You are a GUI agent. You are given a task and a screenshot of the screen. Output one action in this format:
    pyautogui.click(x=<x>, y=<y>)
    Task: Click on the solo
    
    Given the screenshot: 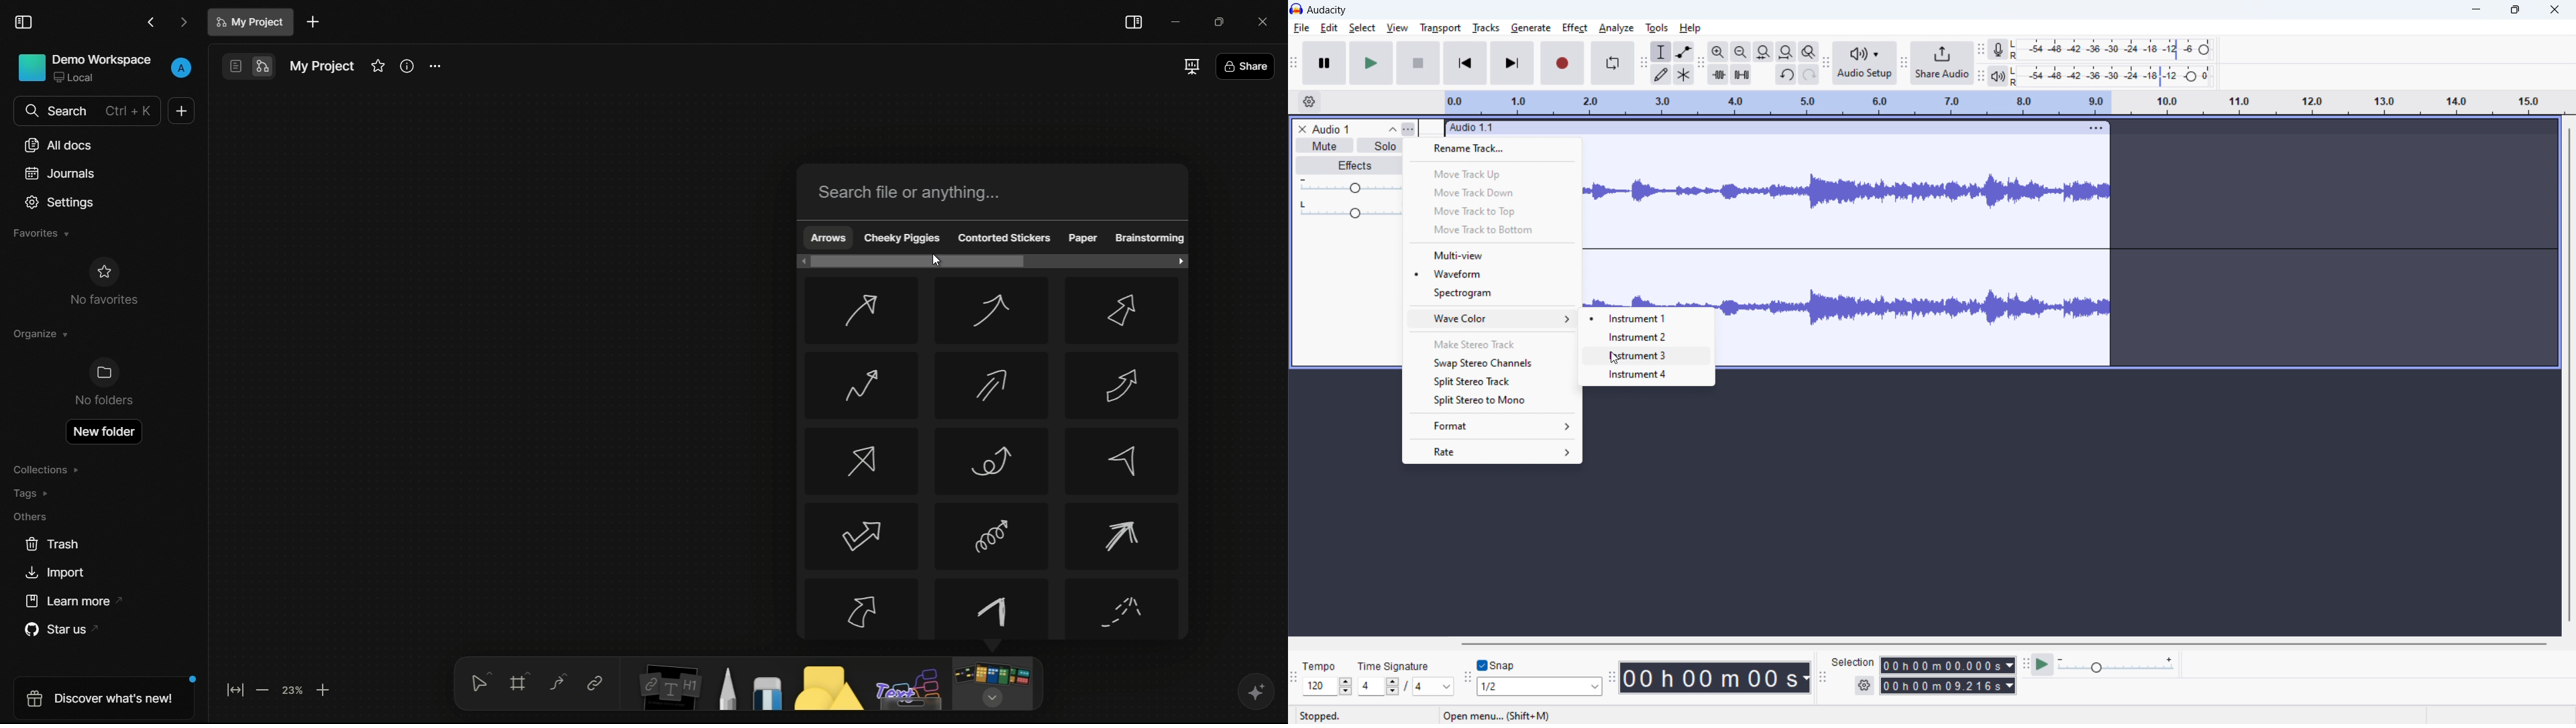 What is the action you would take?
    pyautogui.click(x=1381, y=145)
    